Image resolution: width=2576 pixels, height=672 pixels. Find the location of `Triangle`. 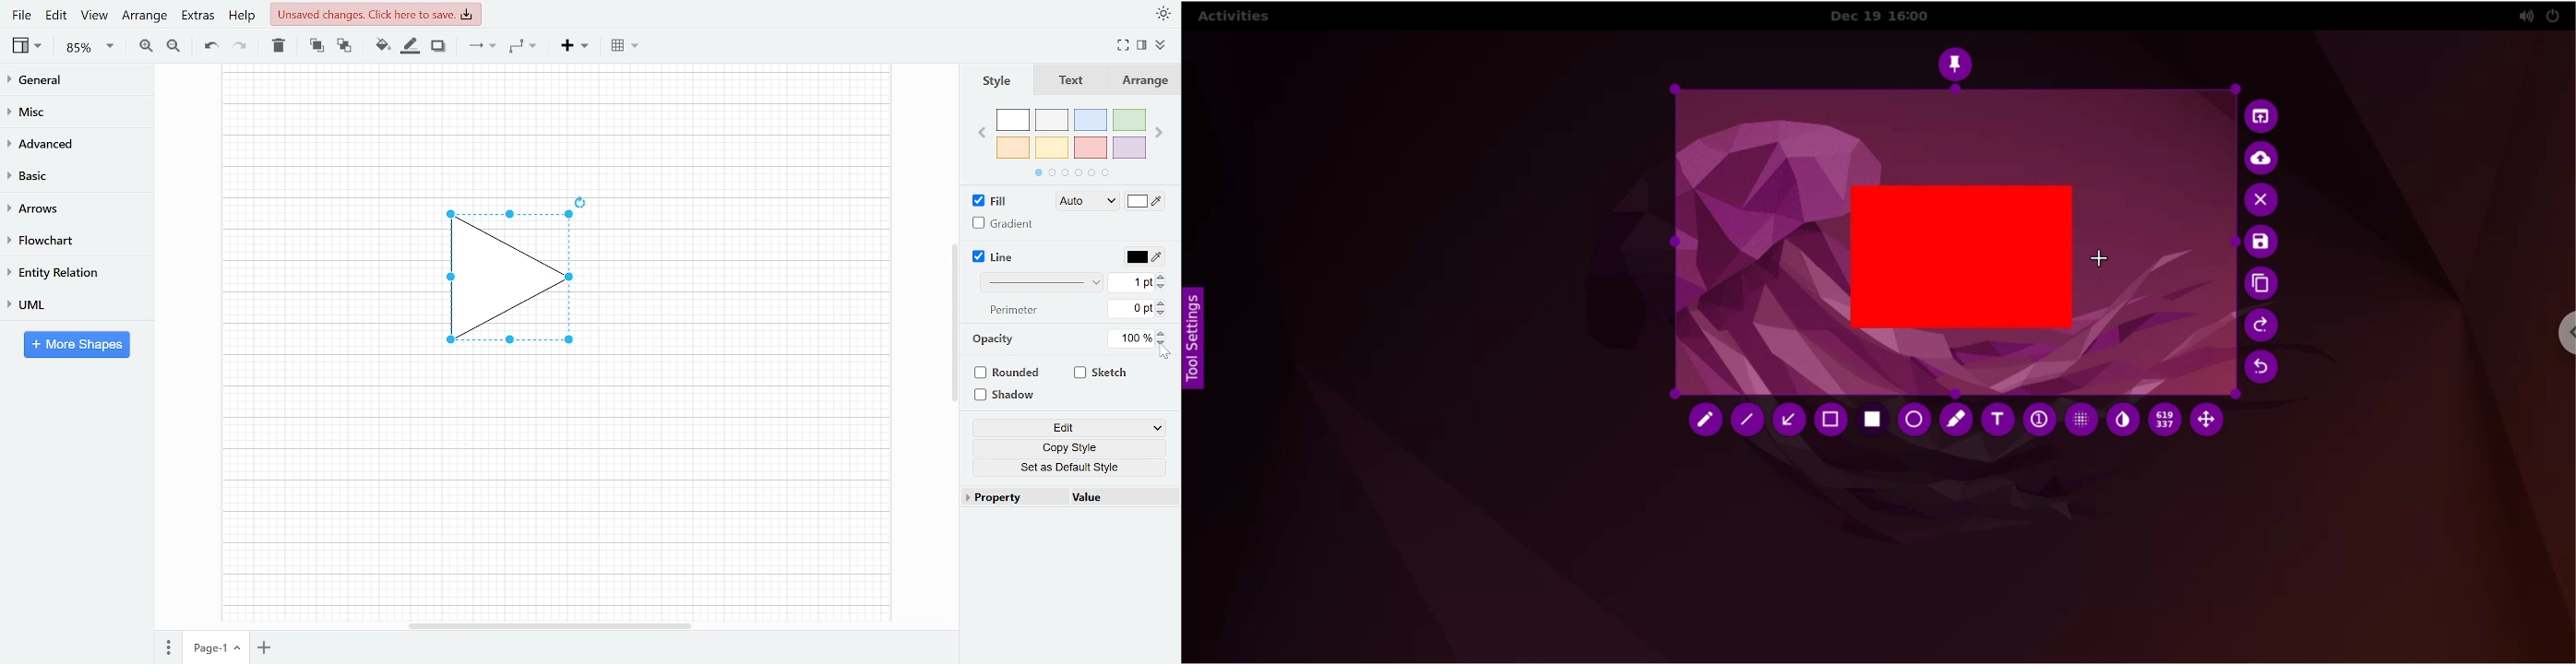

Triangle is located at coordinates (519, 283).